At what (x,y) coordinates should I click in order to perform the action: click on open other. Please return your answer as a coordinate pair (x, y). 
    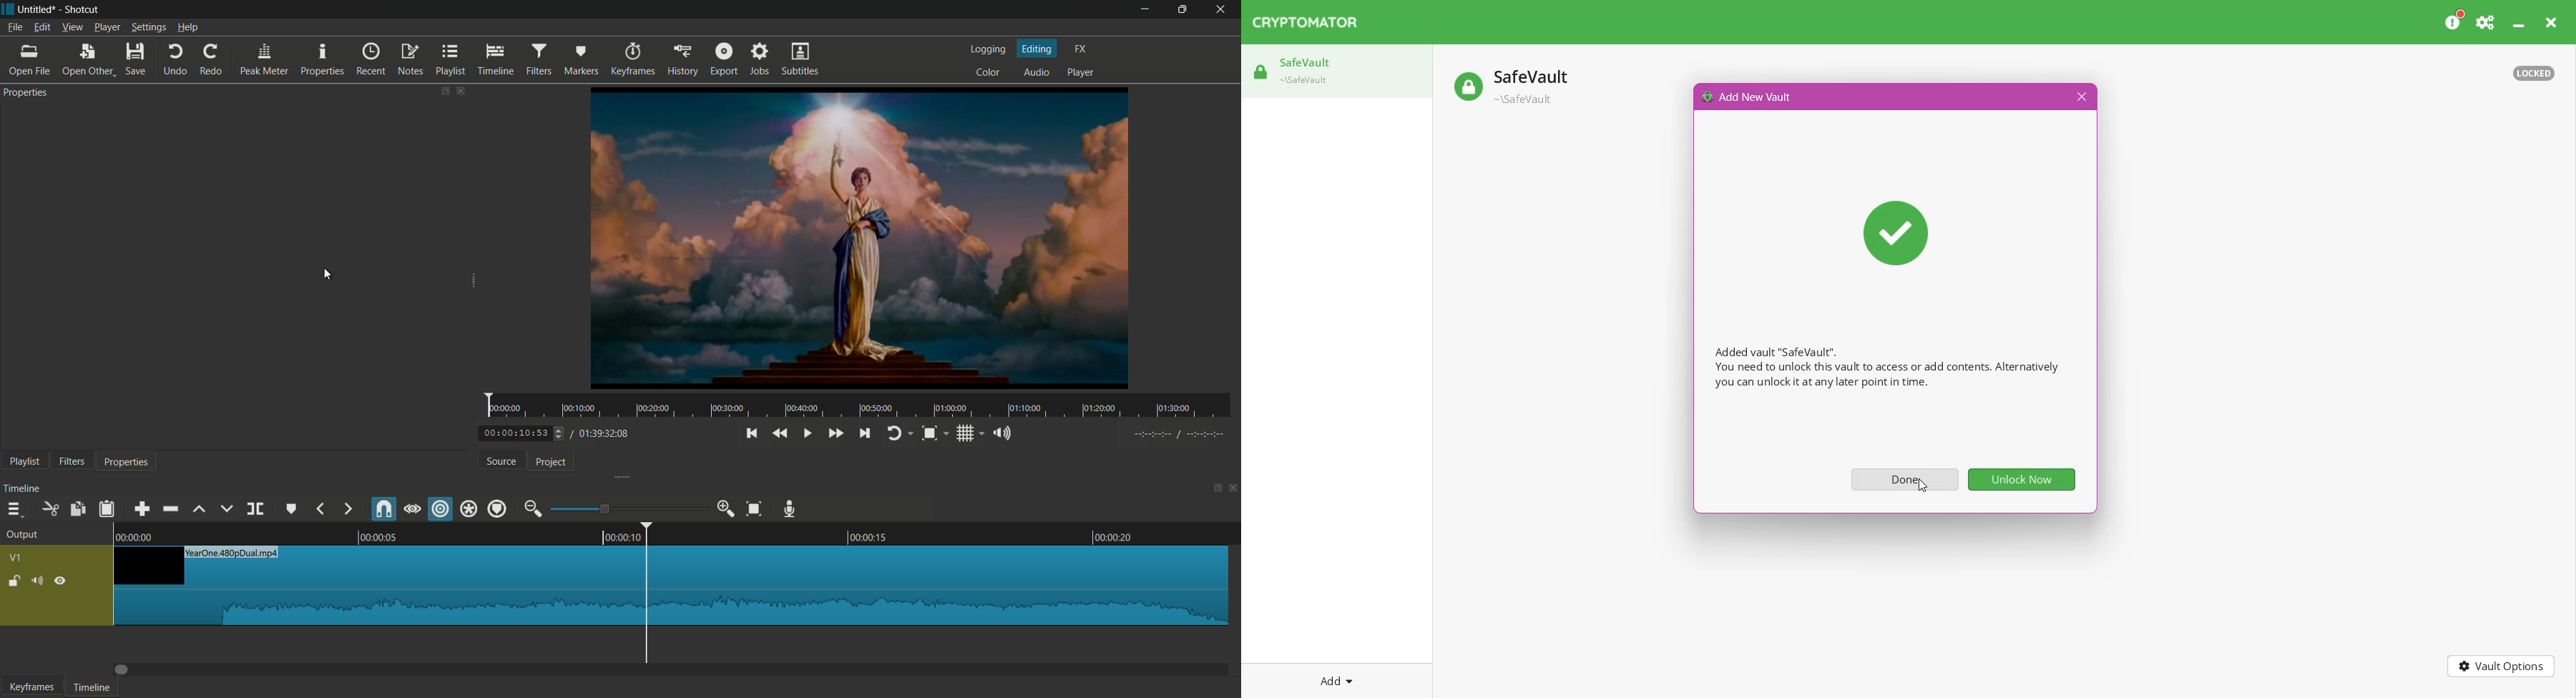
    Looking at the image, I should click on (87, 58).